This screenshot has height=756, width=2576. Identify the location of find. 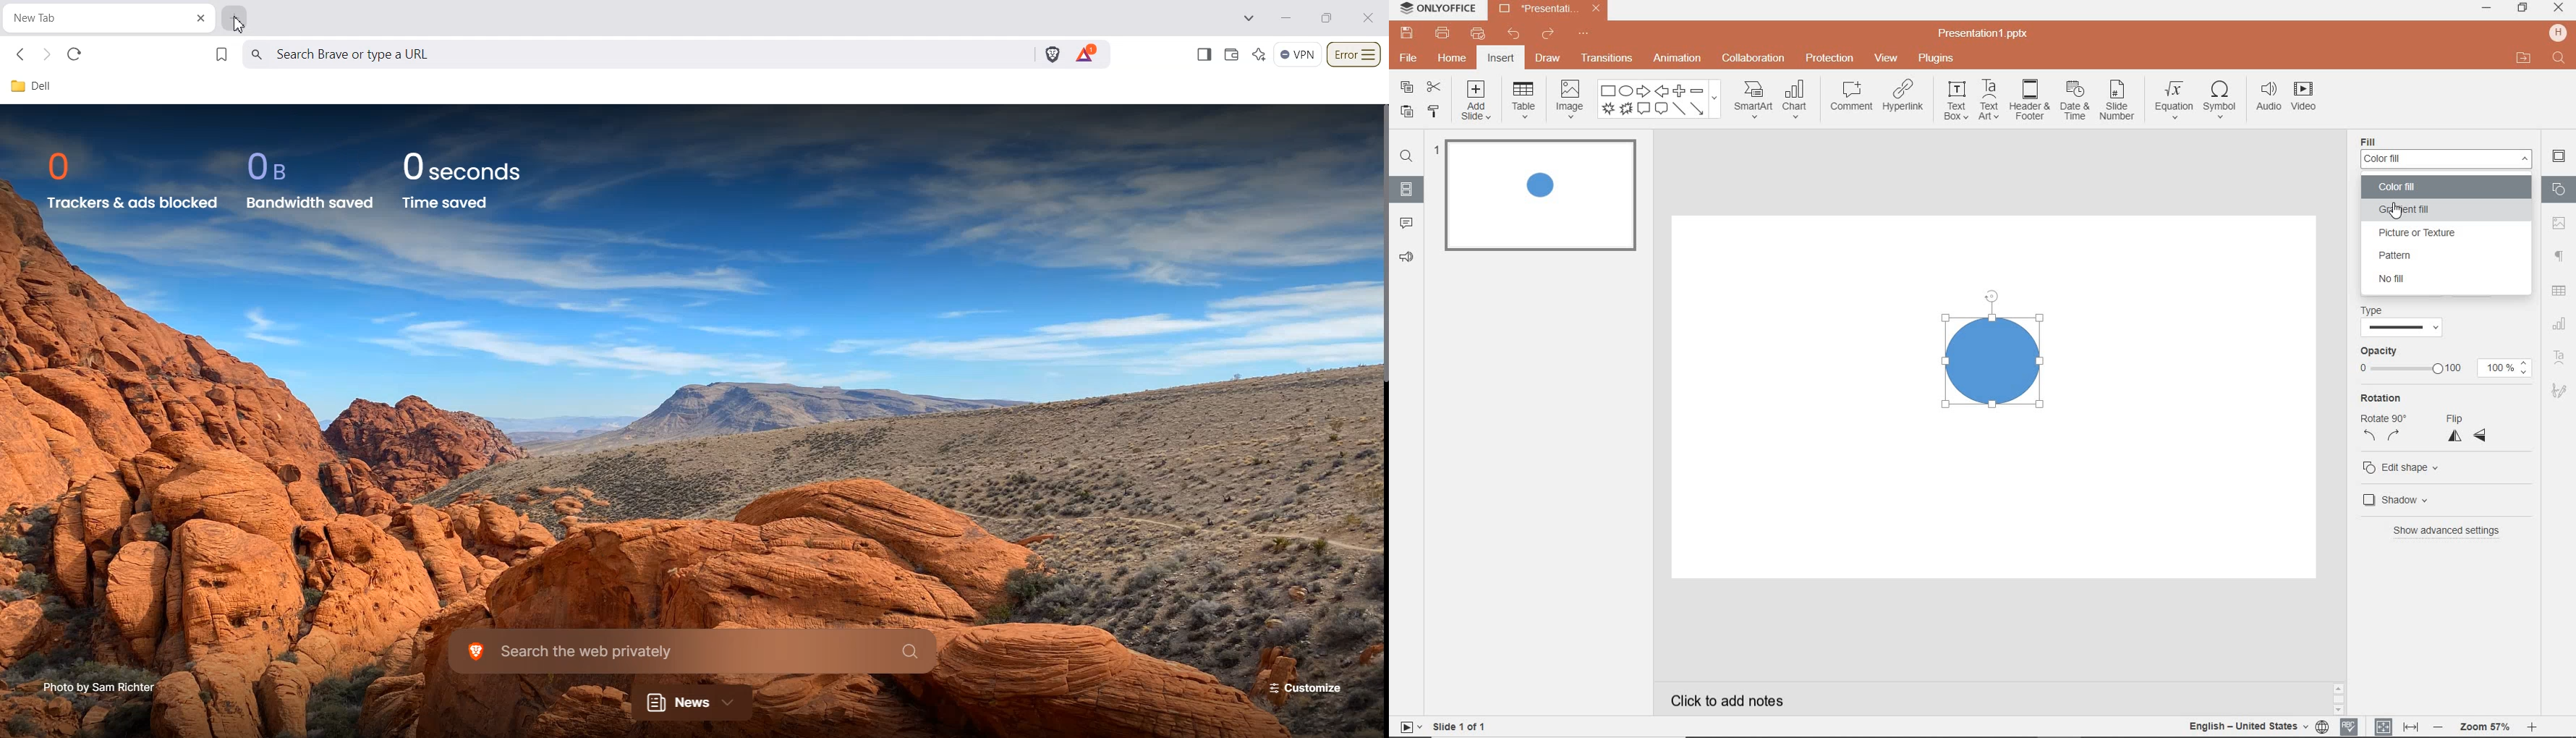
(1406, 155).